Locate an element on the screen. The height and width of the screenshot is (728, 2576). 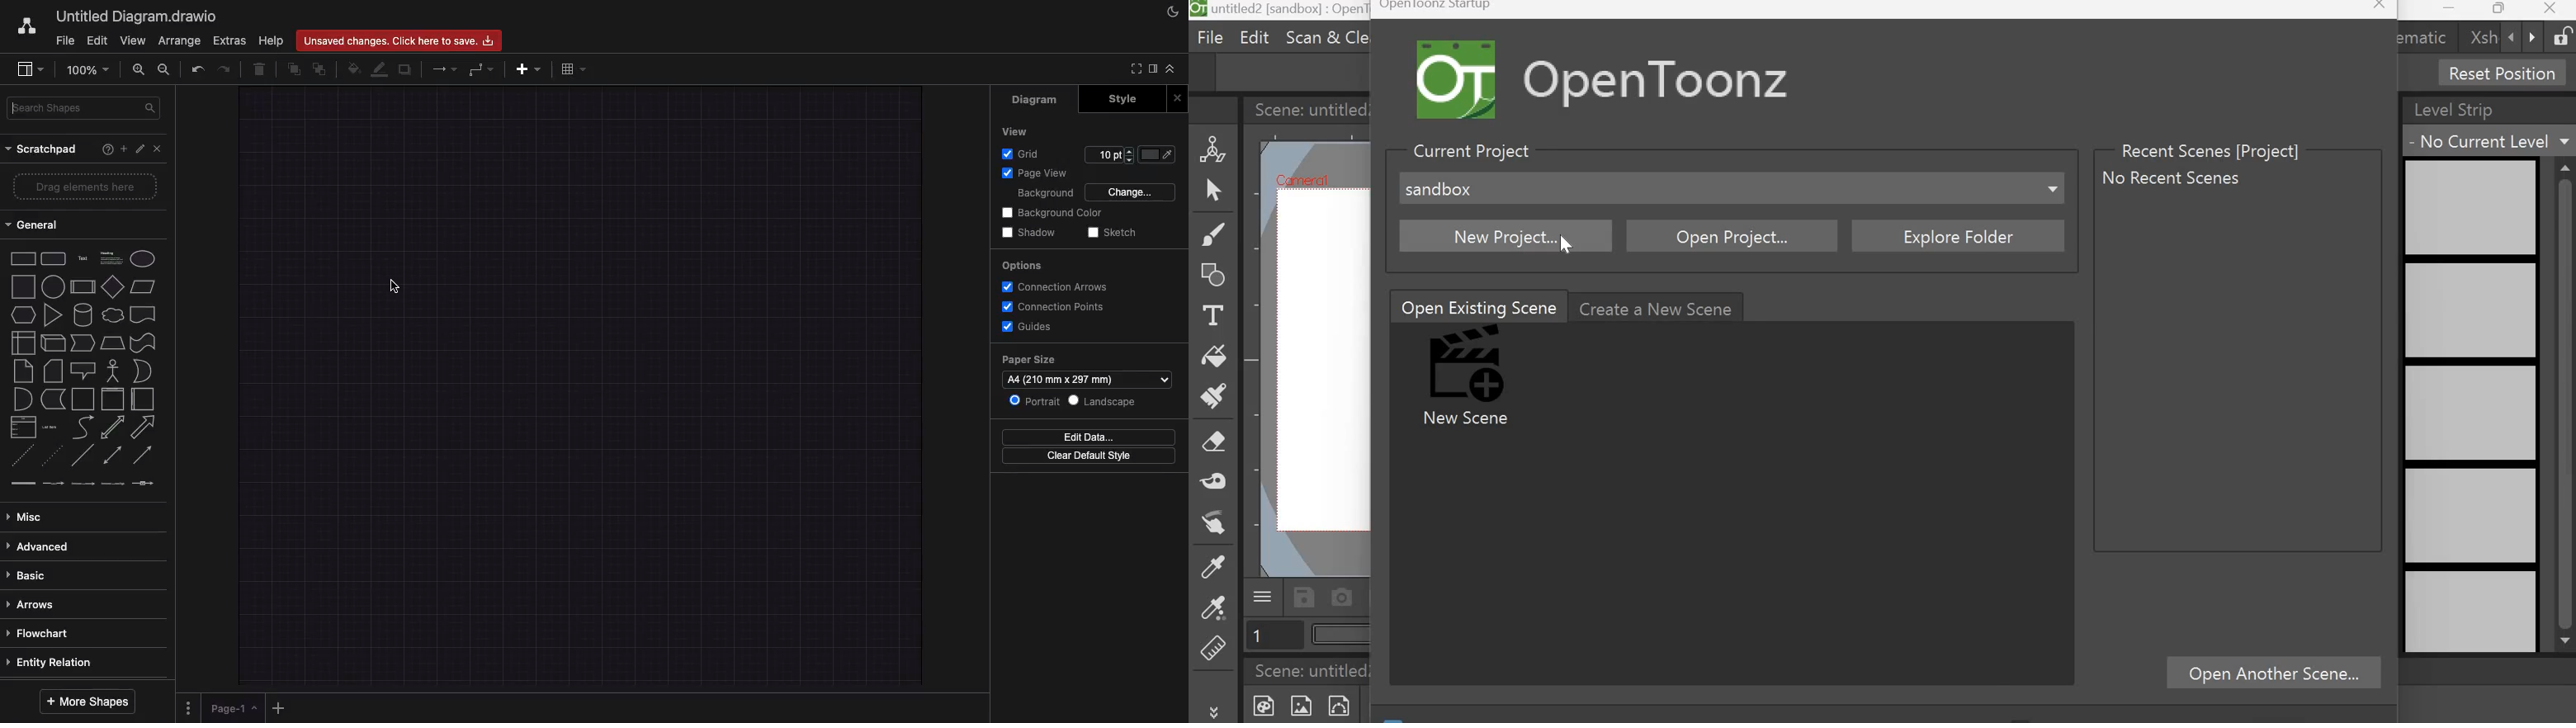
Grid is located at coordinates (1024, 153).